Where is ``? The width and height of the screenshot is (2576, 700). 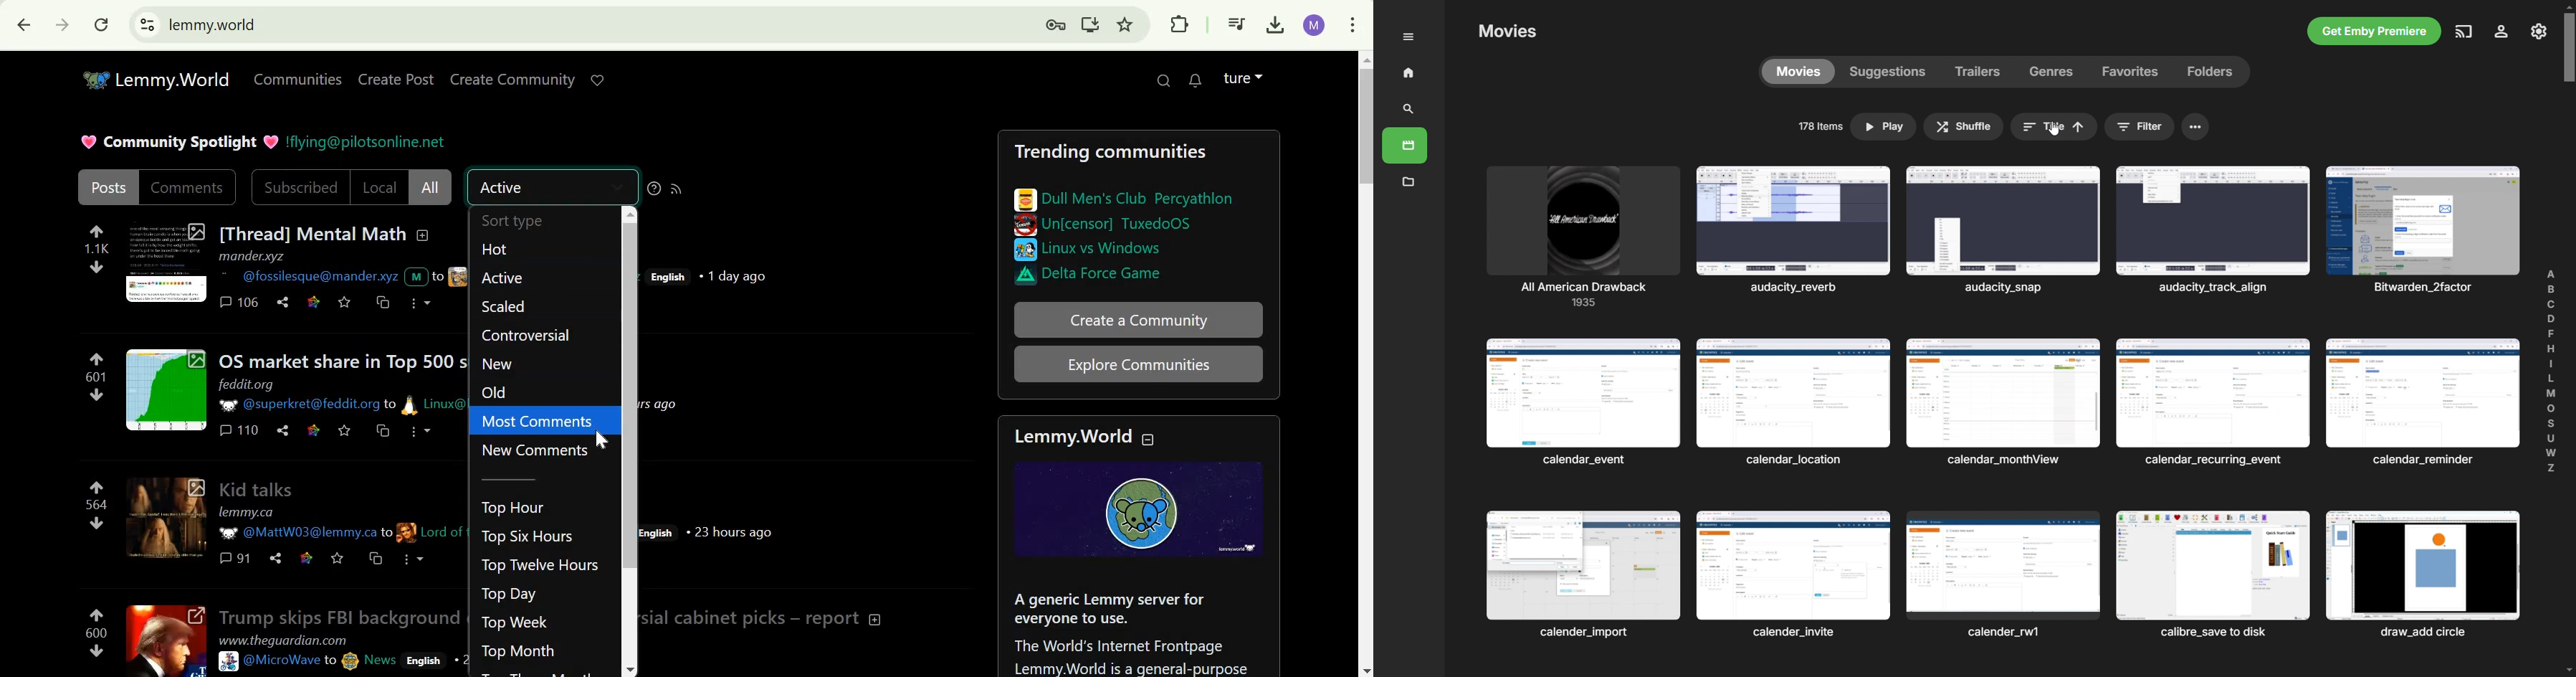
 is located at coordinates (2005, 401).